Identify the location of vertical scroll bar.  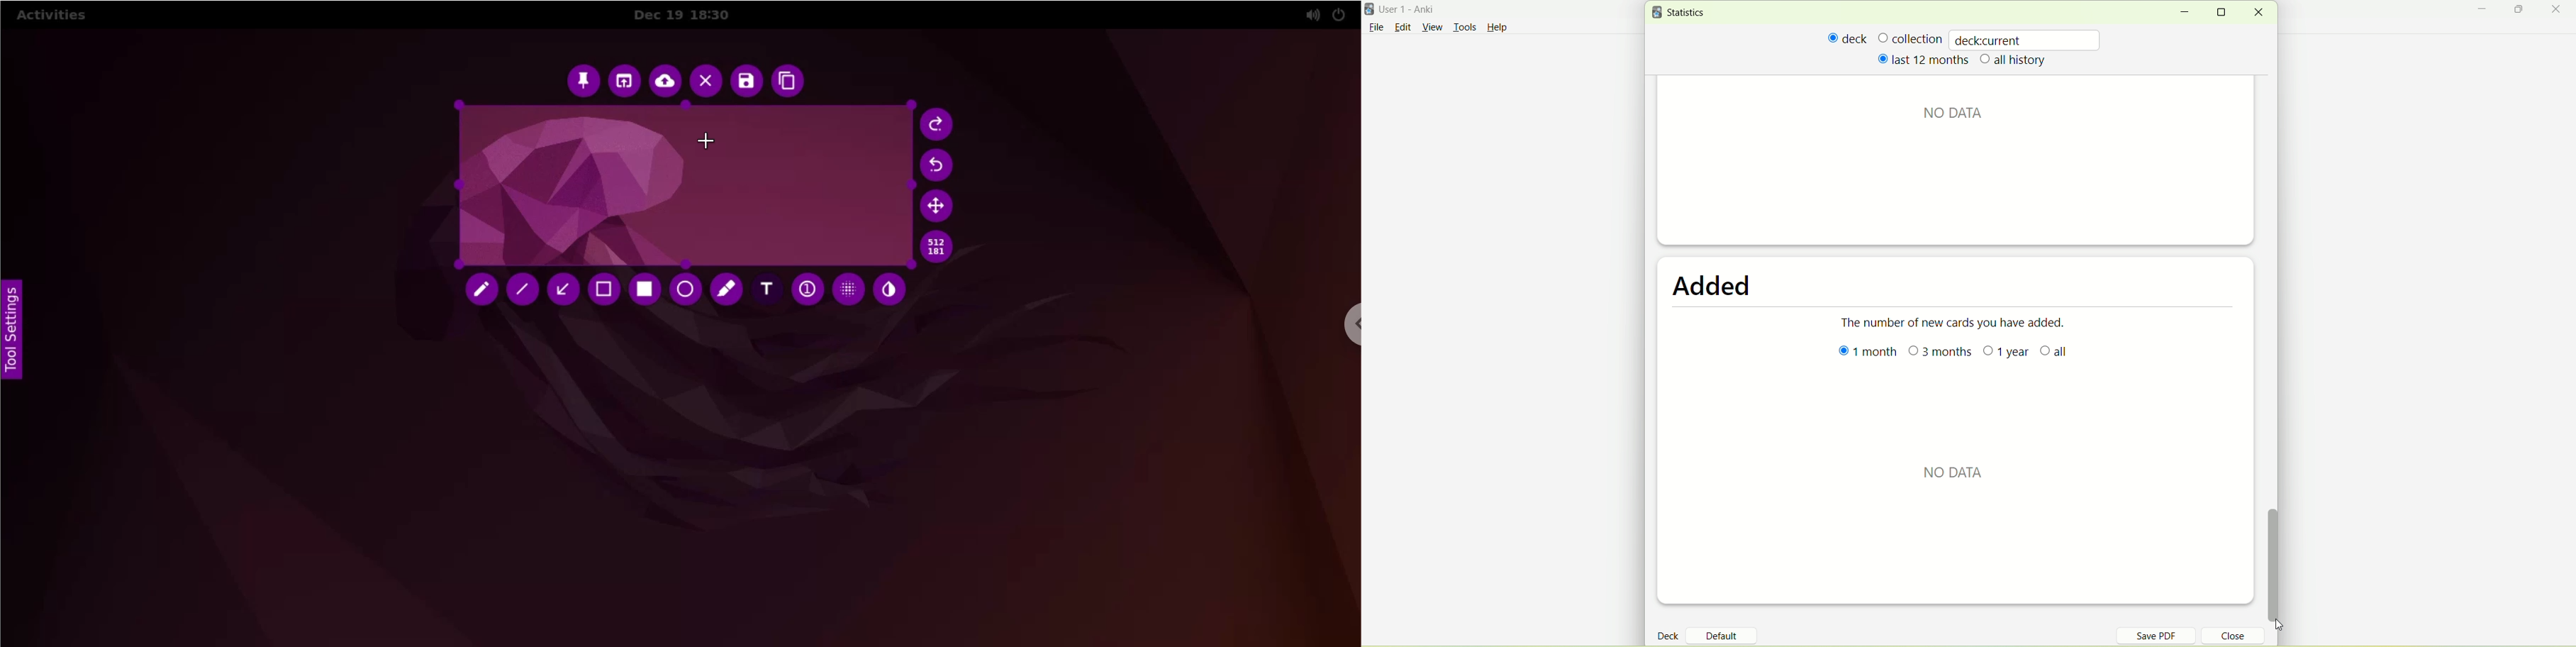
(2279, 565).